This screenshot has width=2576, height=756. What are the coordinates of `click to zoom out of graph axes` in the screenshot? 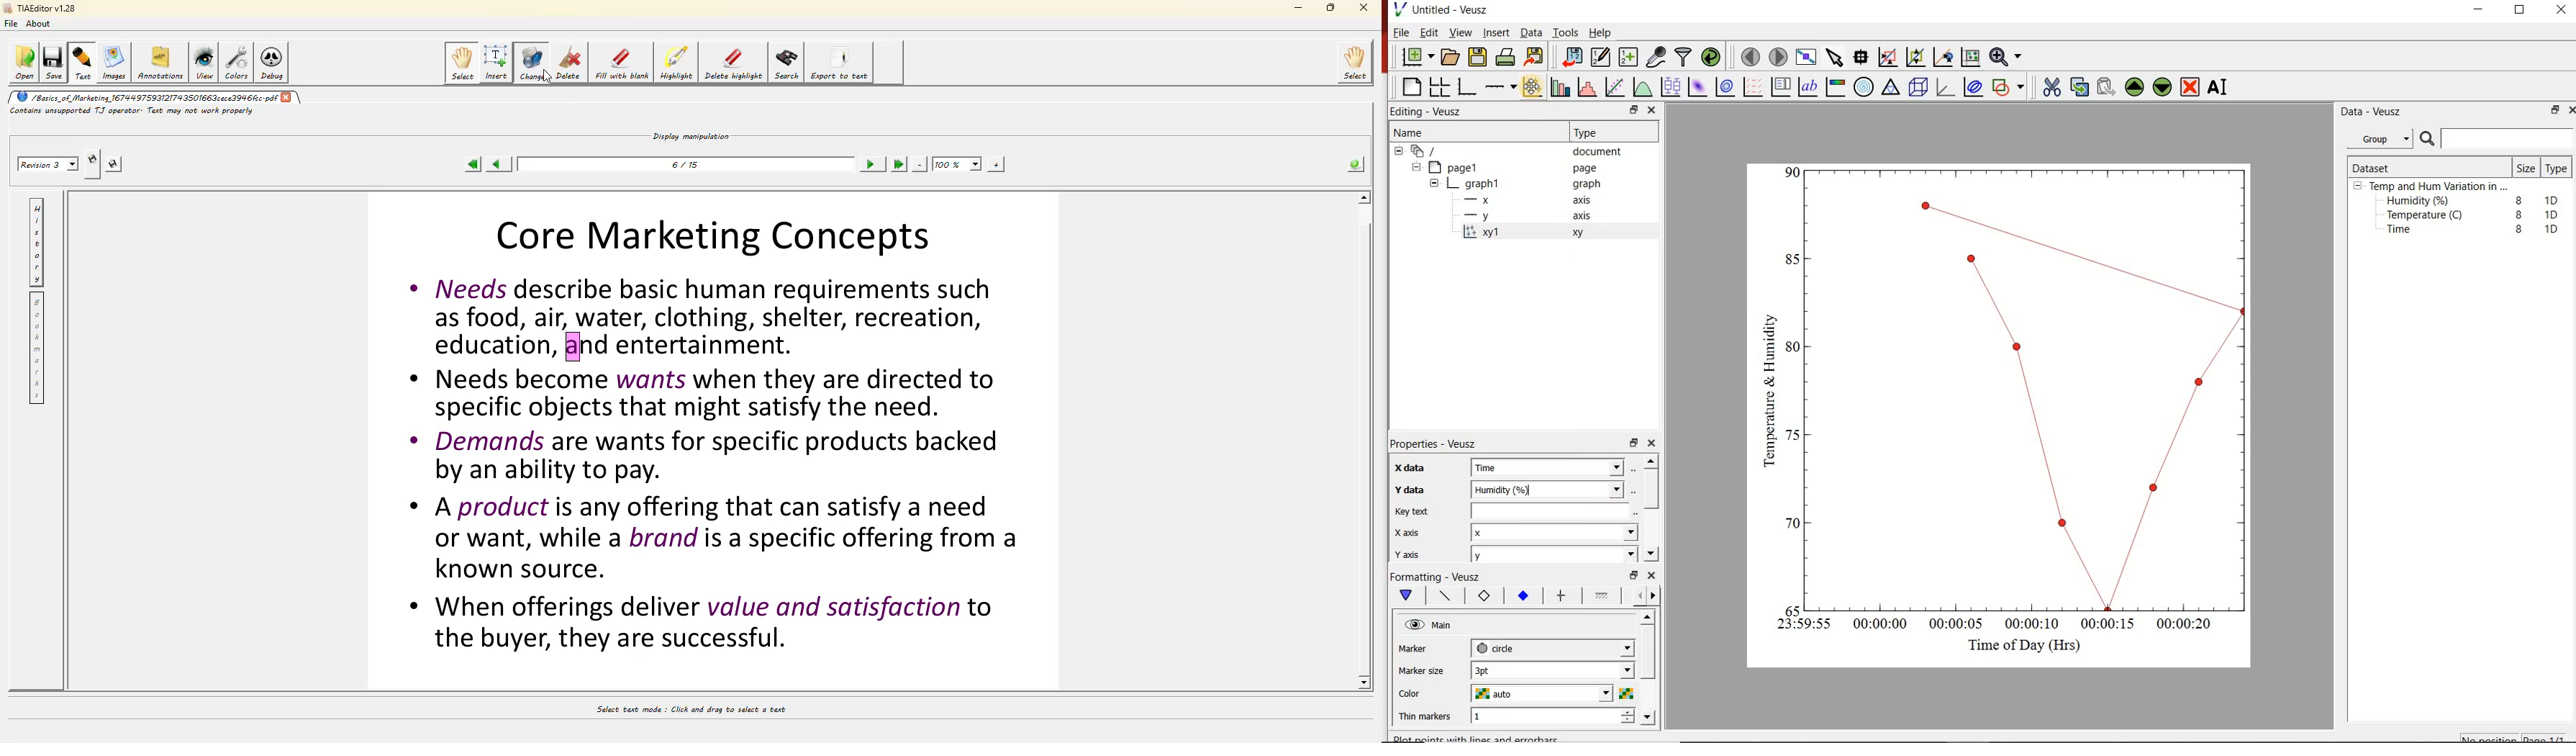 It's located at (1916, 58).